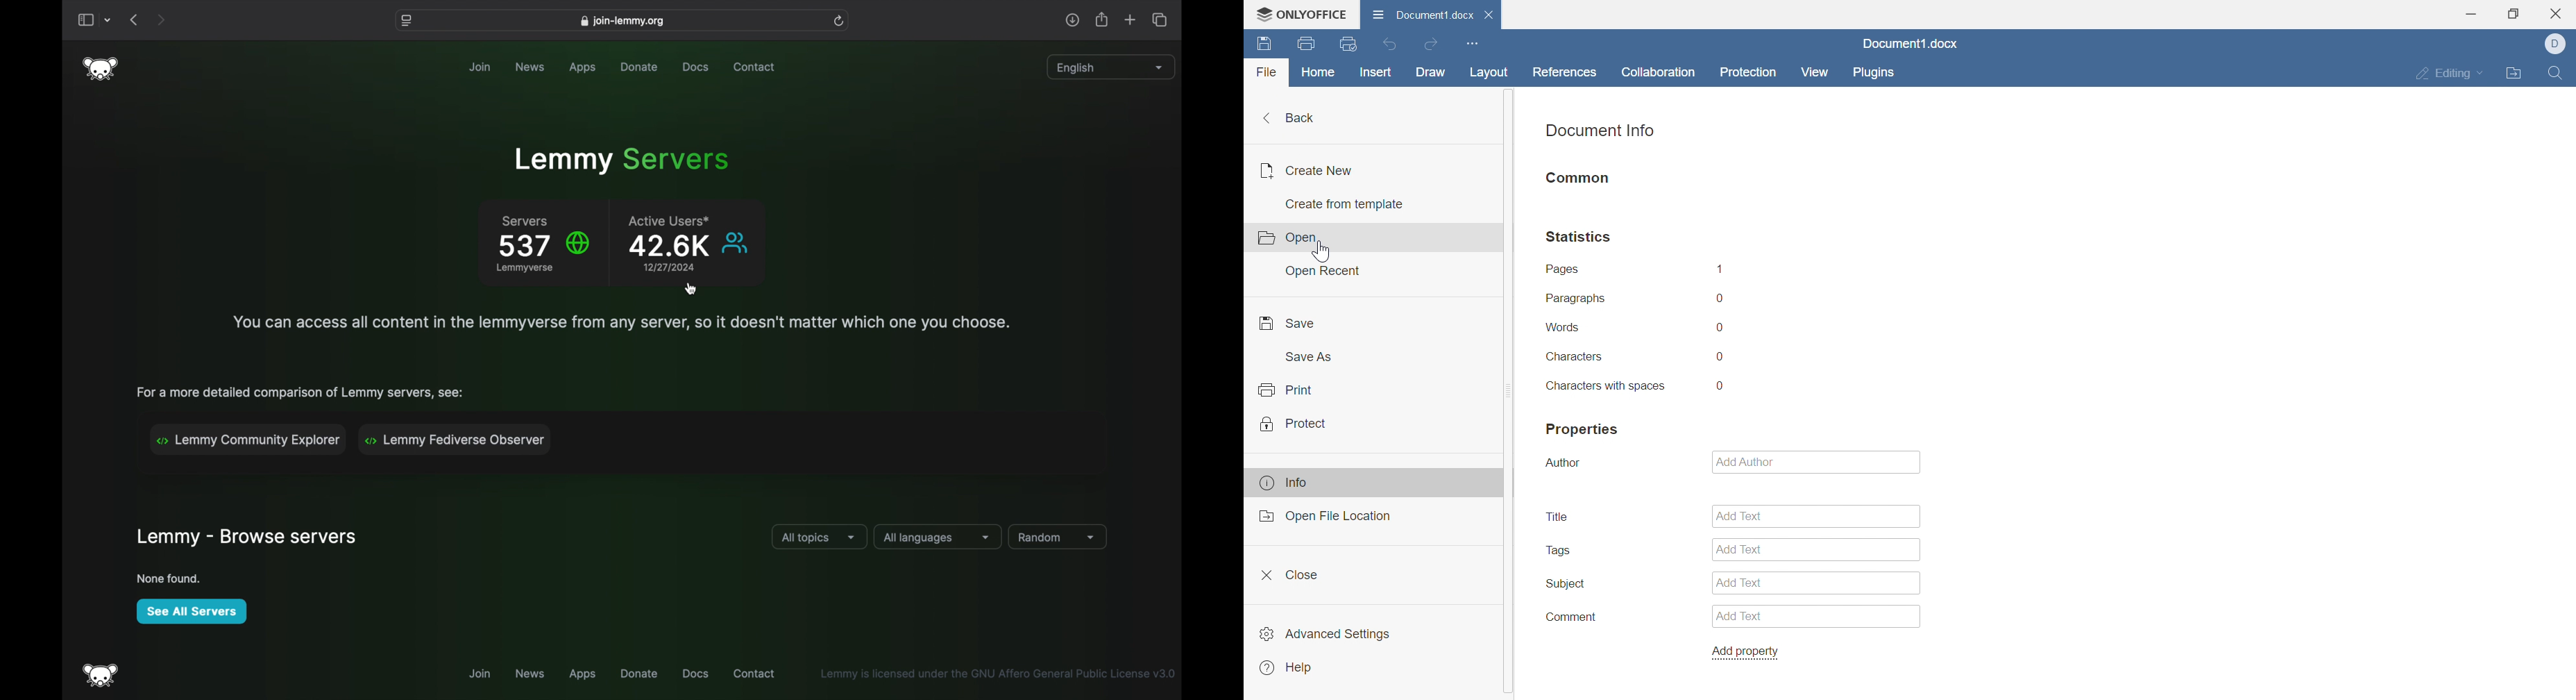 This screenshot has width=2576, height=700. Describe the element at coordinates (819, 538) in the screenshot. I see `all topics` at that location.